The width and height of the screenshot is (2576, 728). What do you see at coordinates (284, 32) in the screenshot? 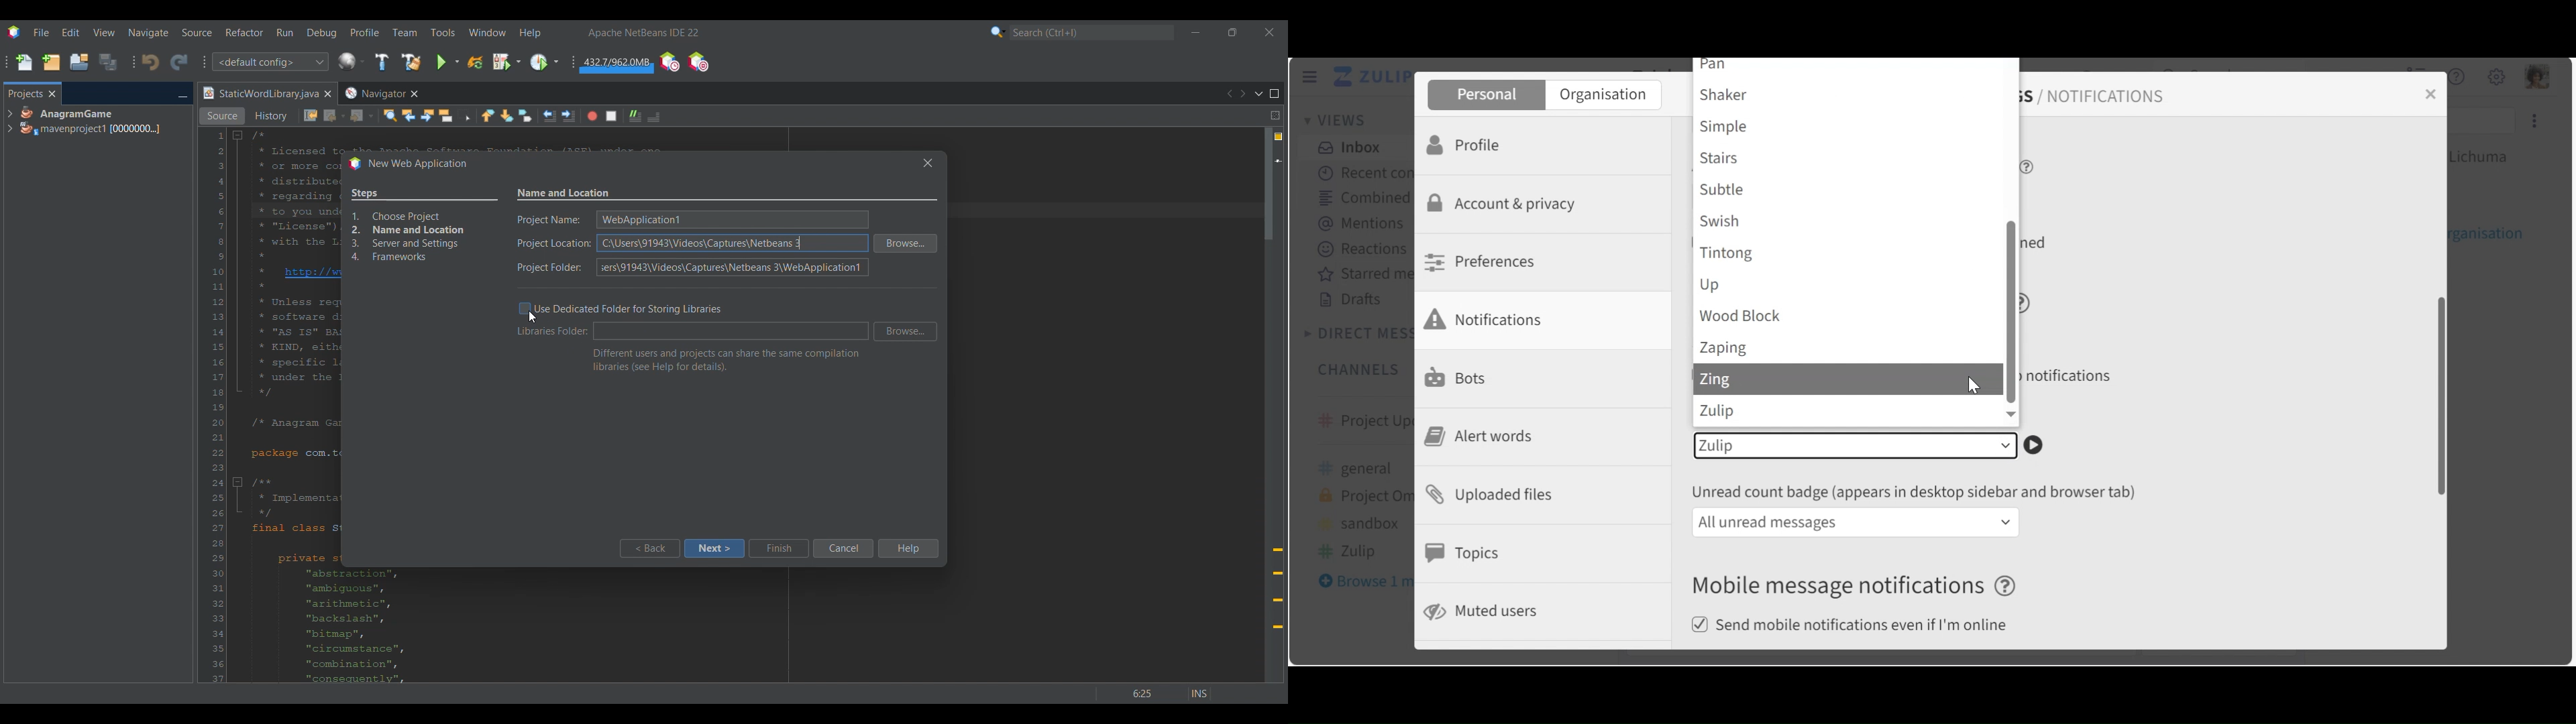
I see `Run menu` at bounding box center [284, 32].